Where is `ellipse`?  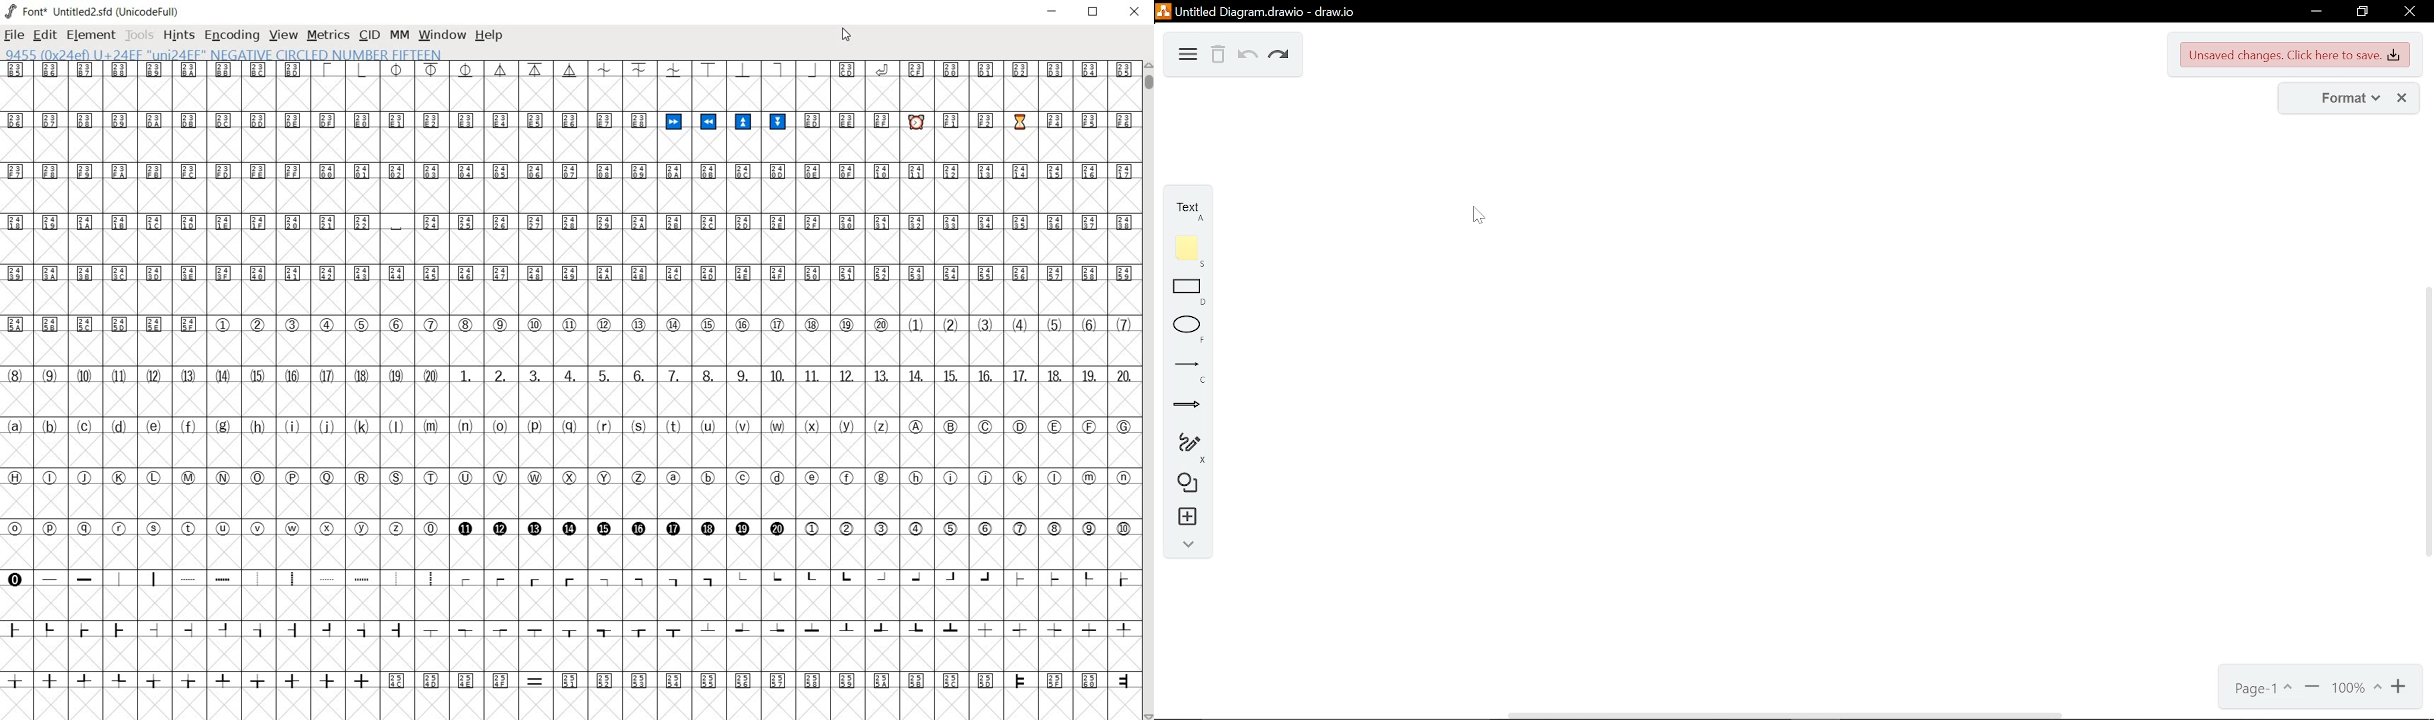
ellipse is located at coordinates (1190, 329).